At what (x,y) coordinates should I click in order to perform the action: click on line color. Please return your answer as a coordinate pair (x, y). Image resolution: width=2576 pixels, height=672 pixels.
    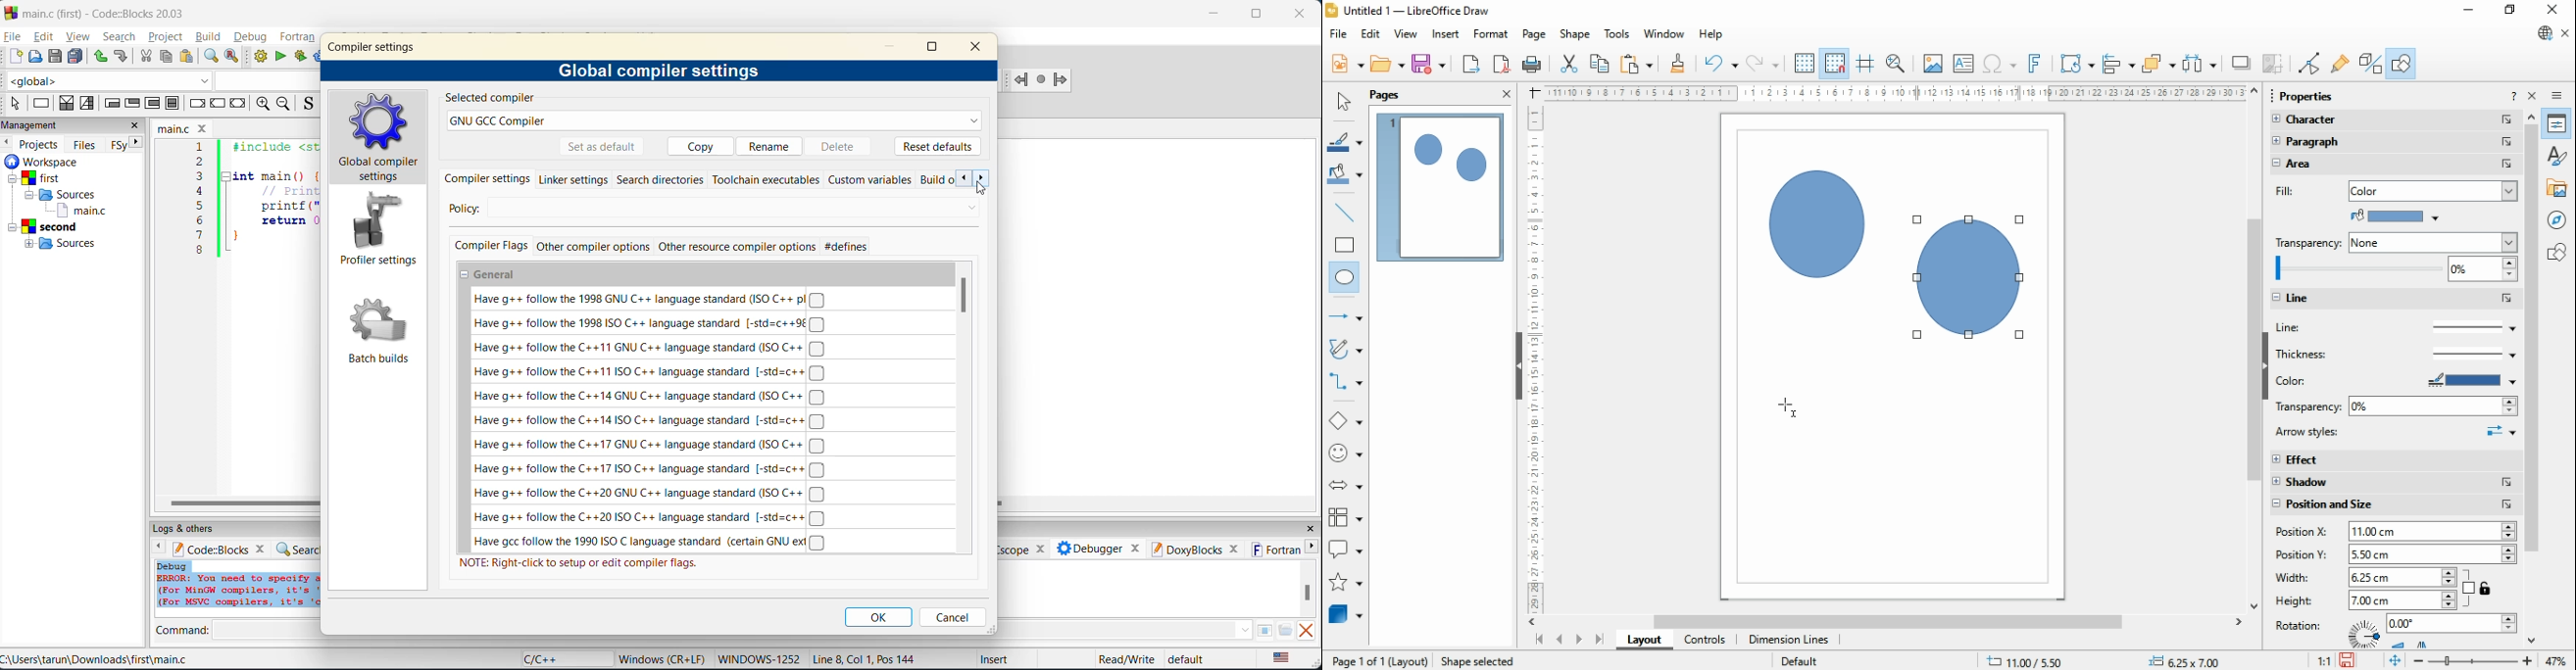
    Looking at the image, I should click on (1347, 142).